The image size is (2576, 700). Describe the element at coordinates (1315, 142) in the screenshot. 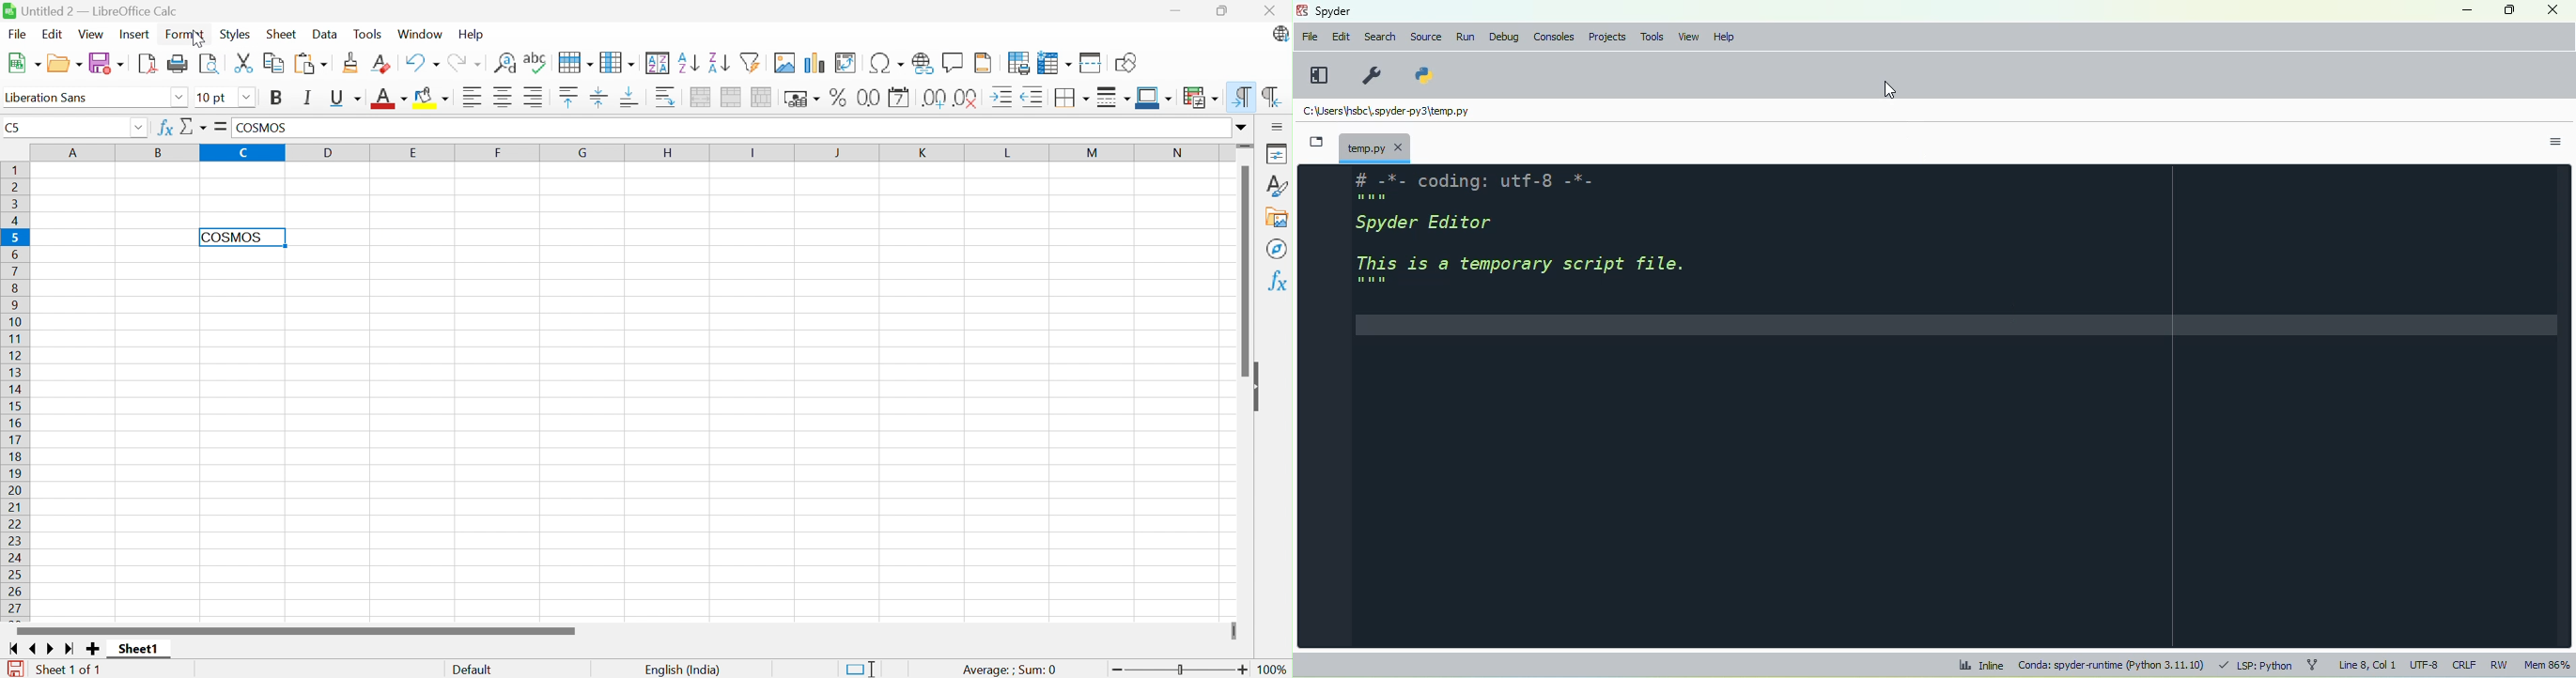

I see `browse tabs` at that location.